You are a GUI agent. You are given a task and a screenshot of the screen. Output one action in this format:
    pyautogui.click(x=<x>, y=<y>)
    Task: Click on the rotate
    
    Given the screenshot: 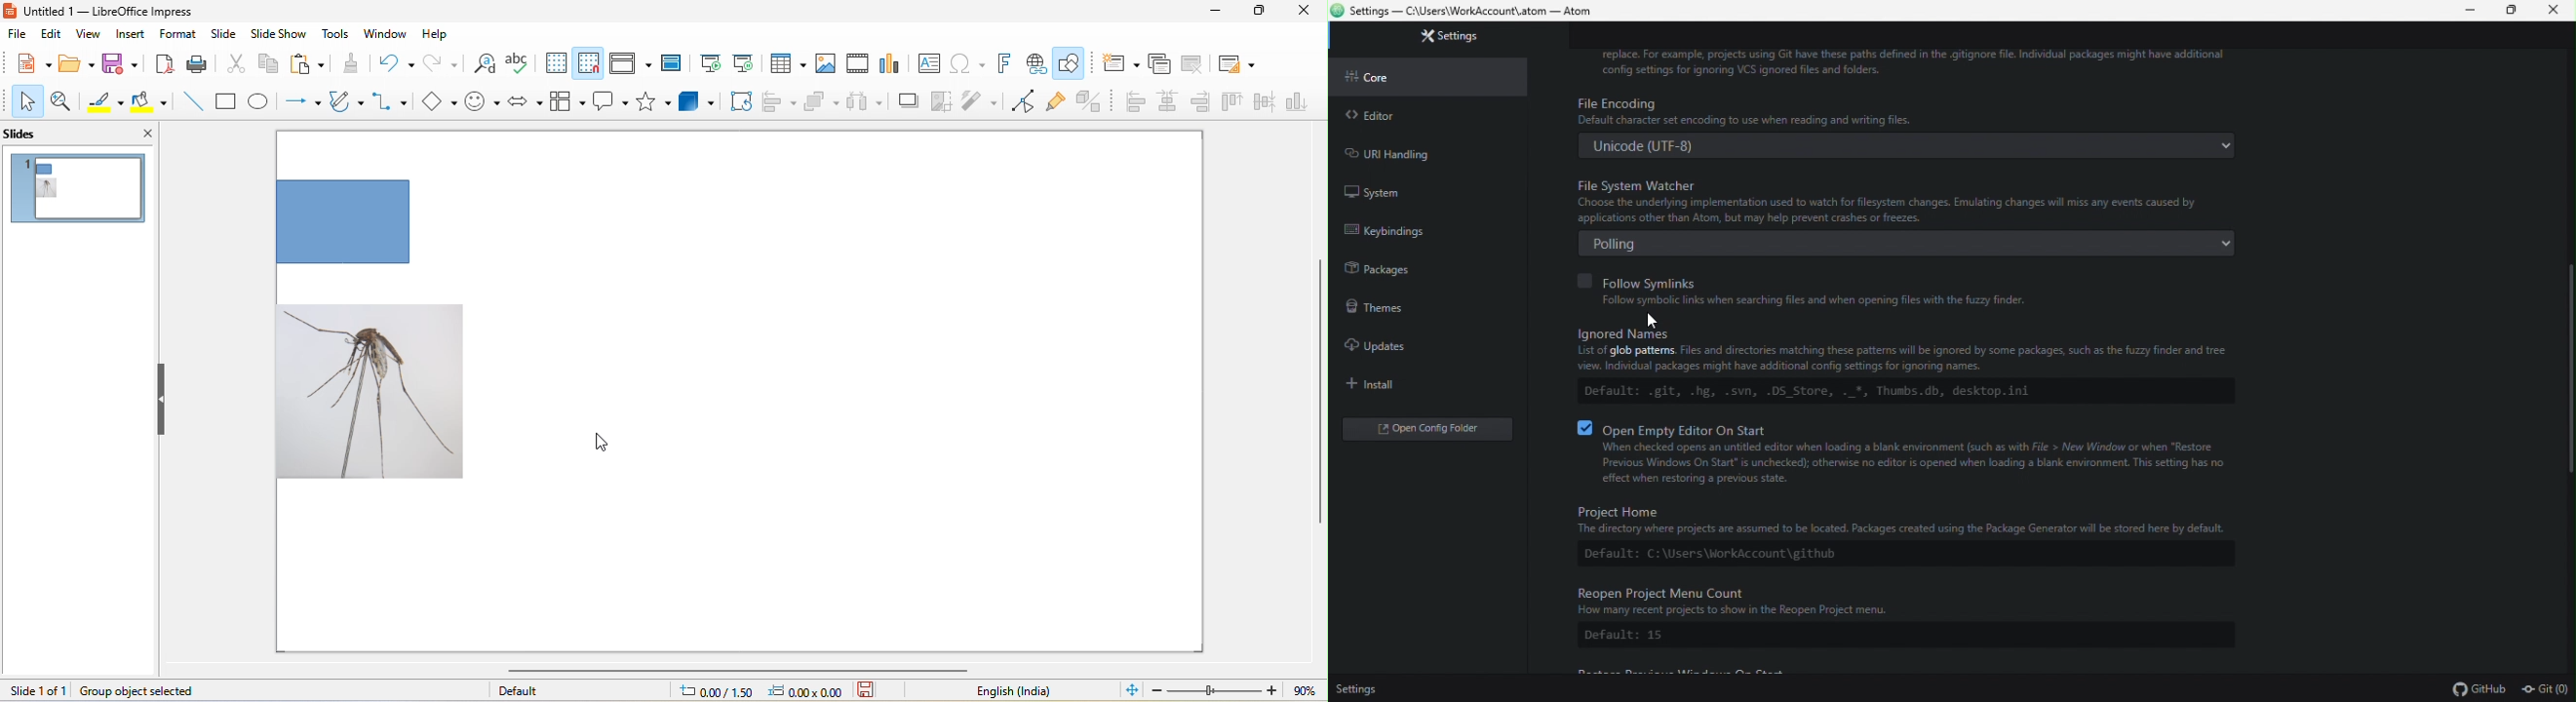 What is the action you would take?
    pyautogui.click(x=741, y=103)
    